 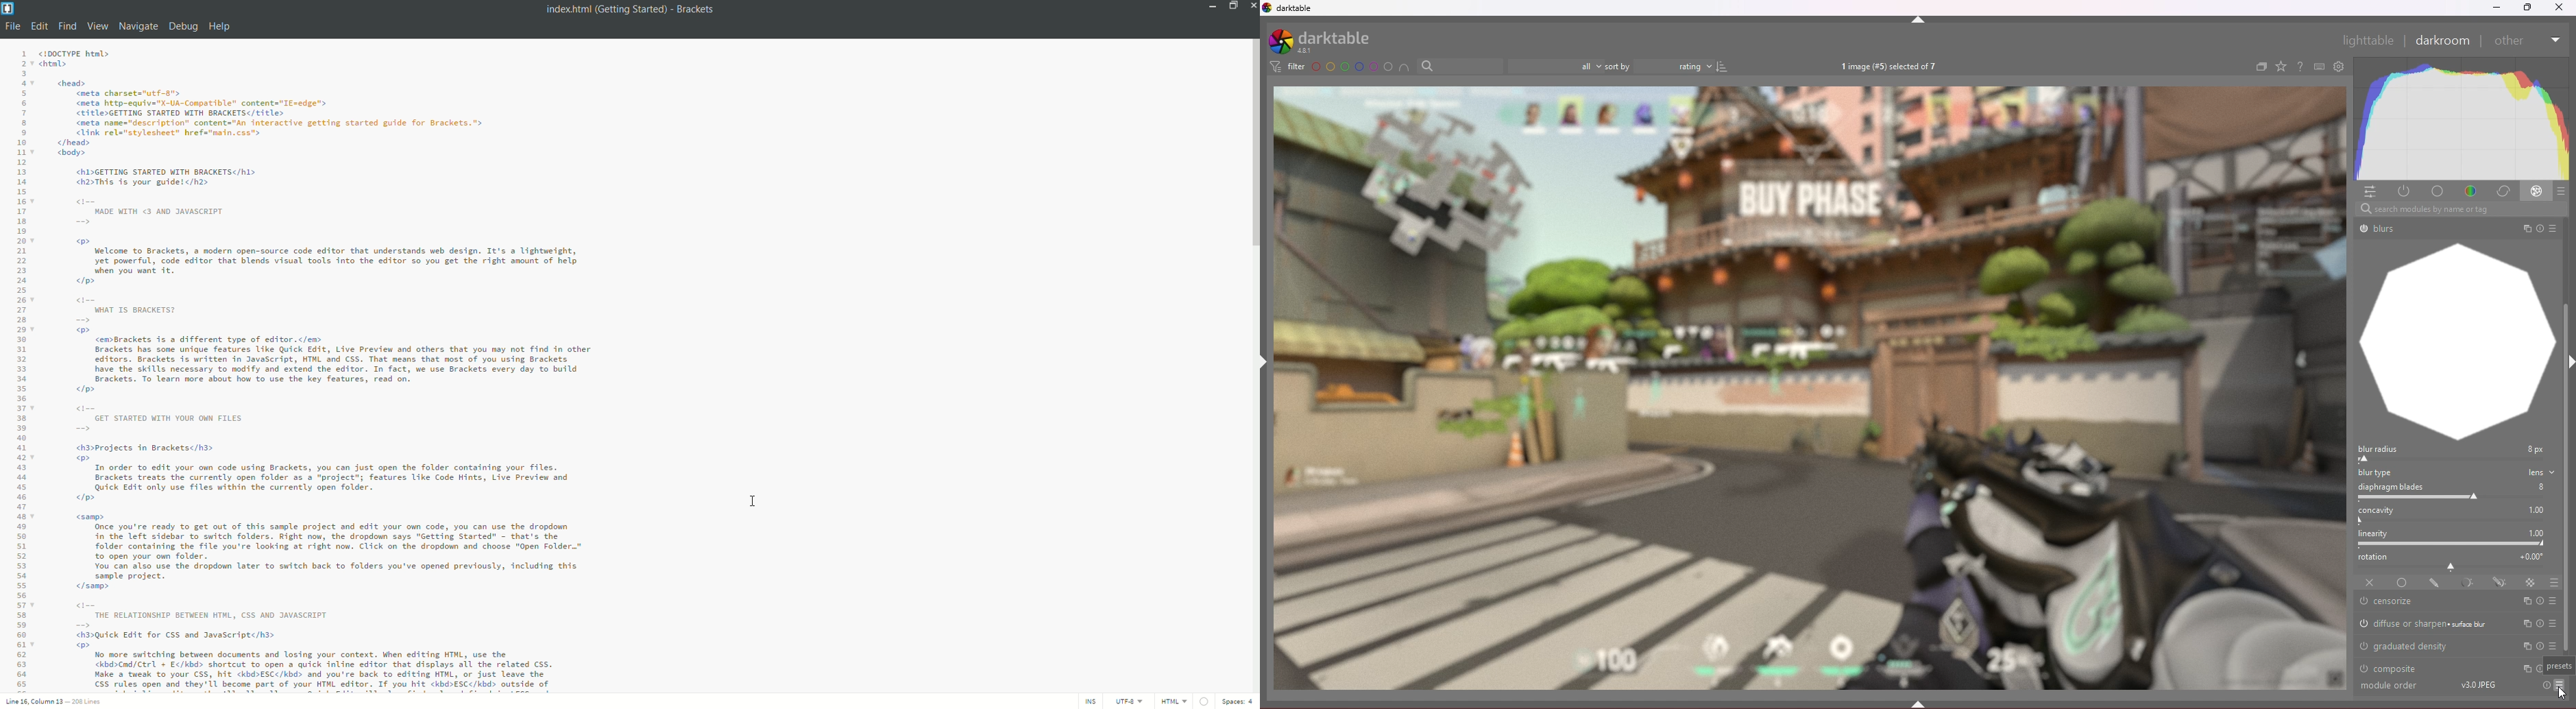 I want to click on diffuse or sharpen, so click(x=2428, y=625).